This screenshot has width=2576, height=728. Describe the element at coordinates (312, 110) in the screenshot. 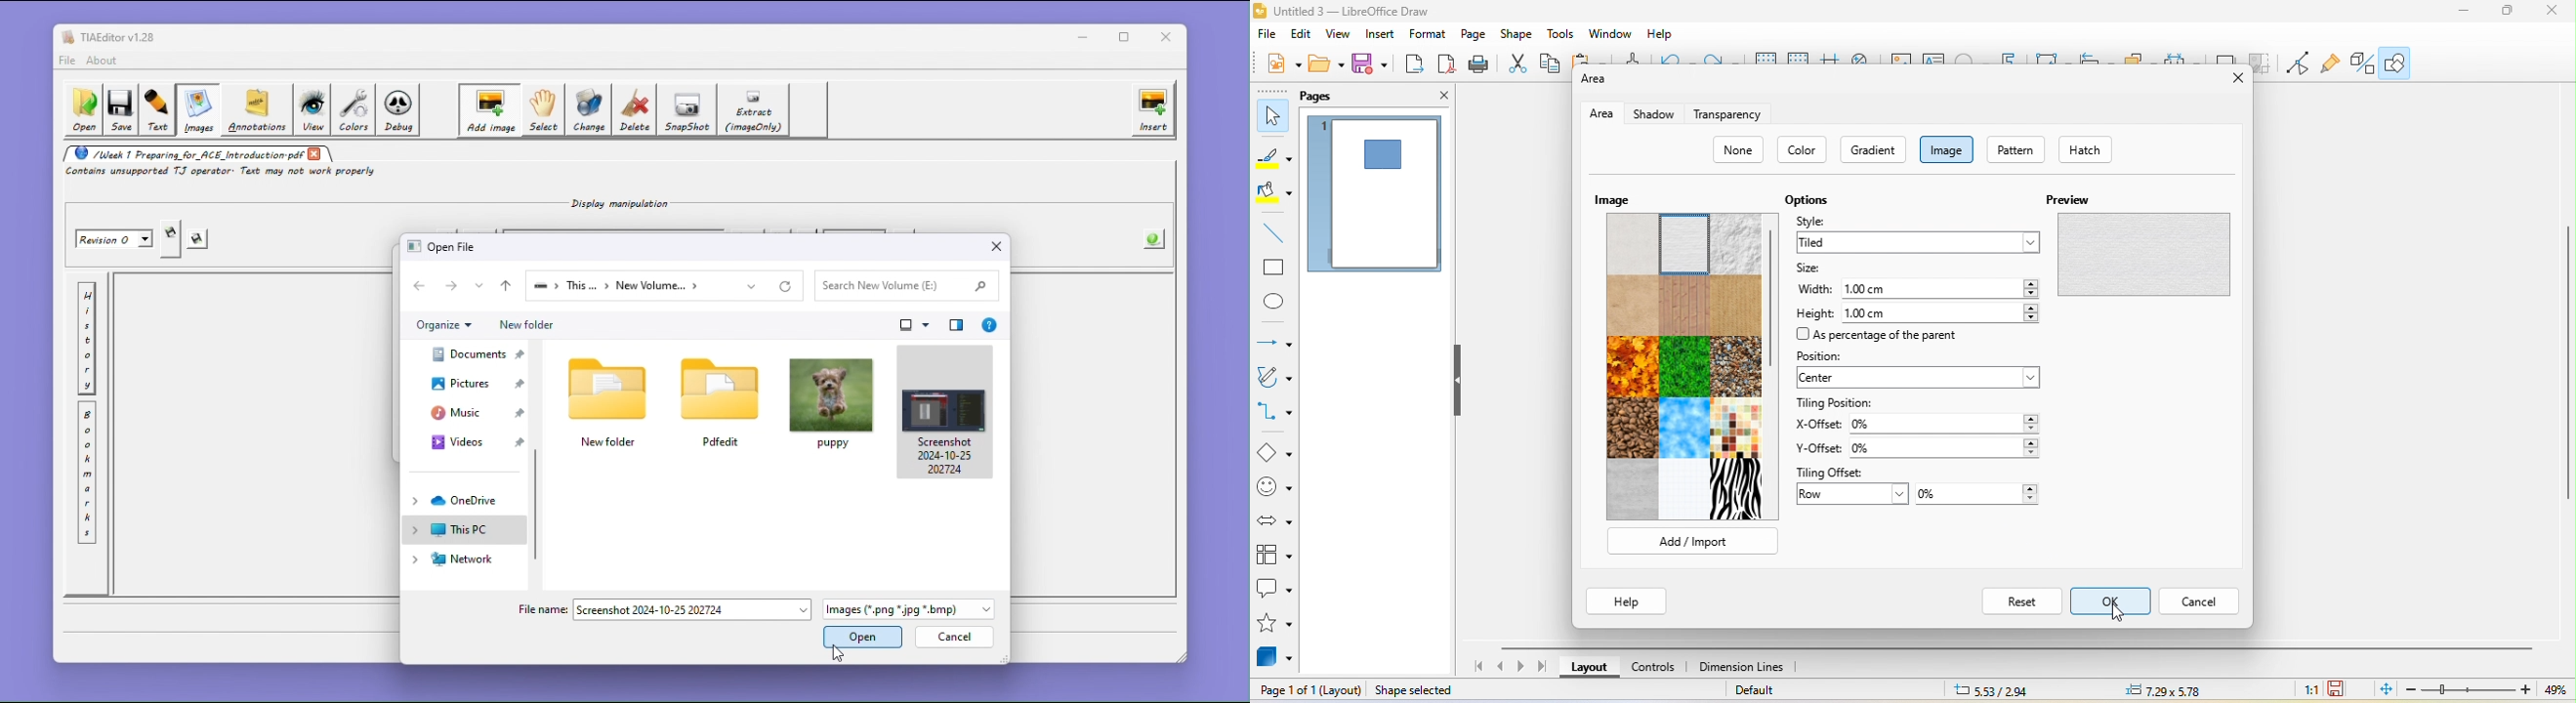

I see `view ` at that location.